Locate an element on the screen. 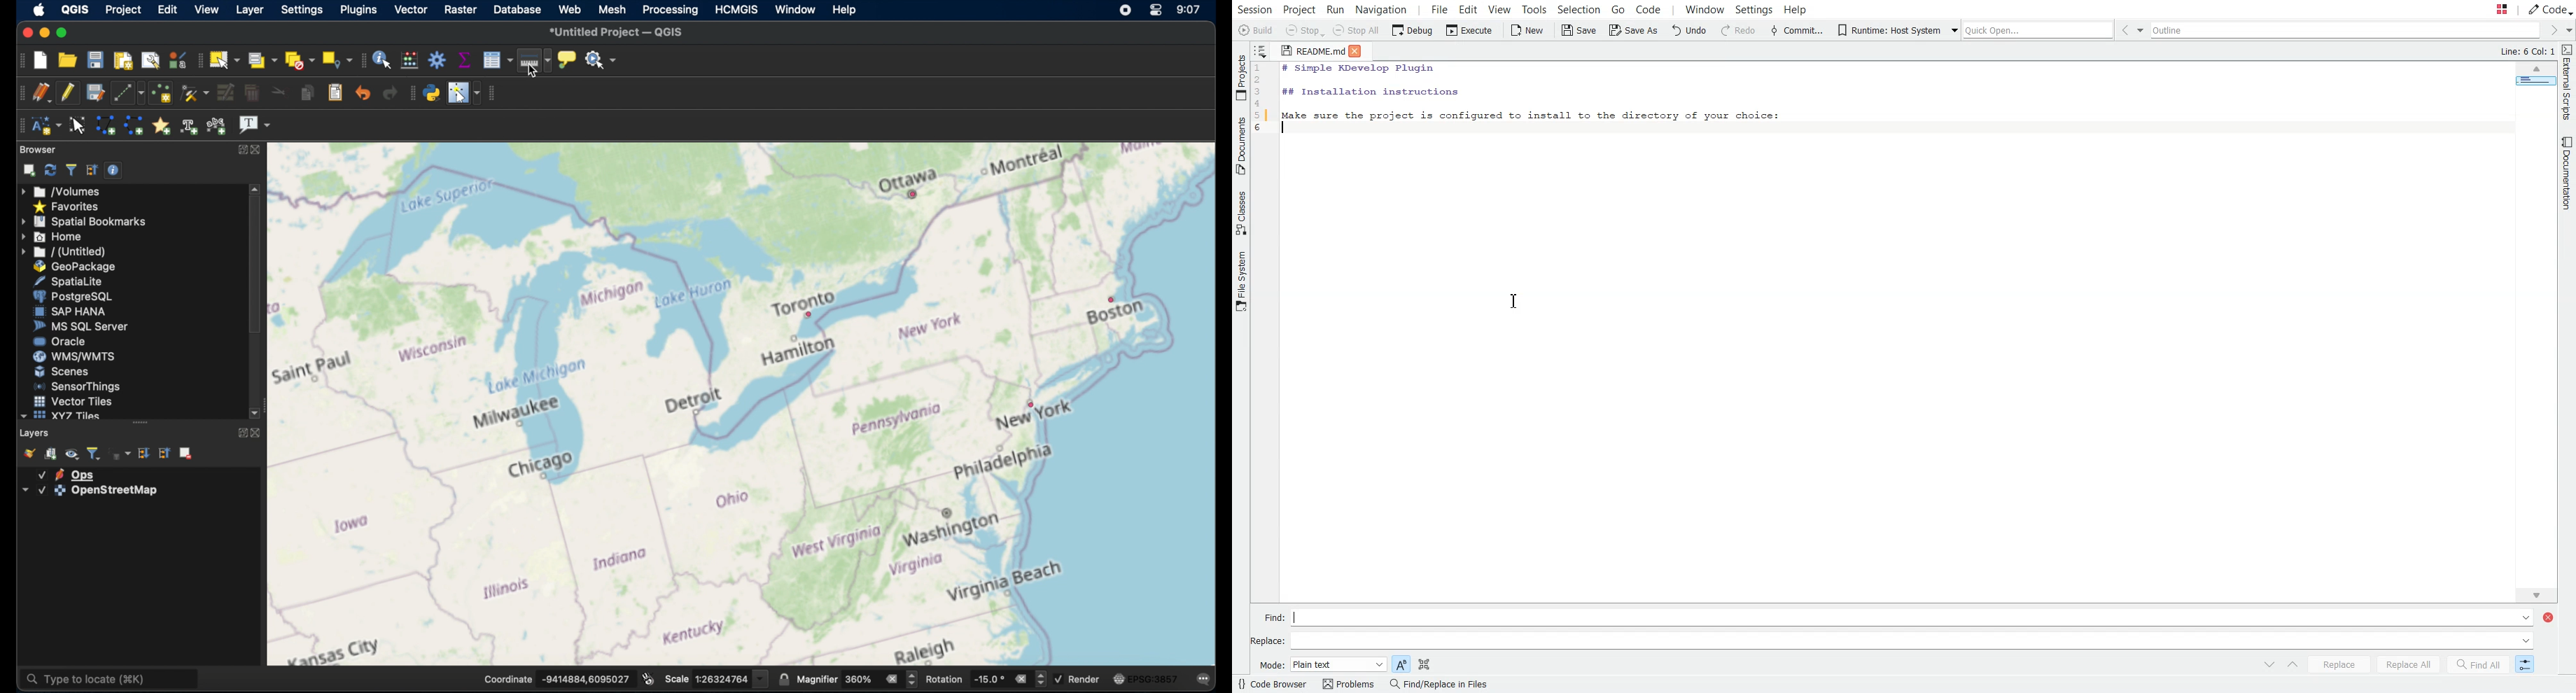  create annotation marker is located at coordinates (161, 124).